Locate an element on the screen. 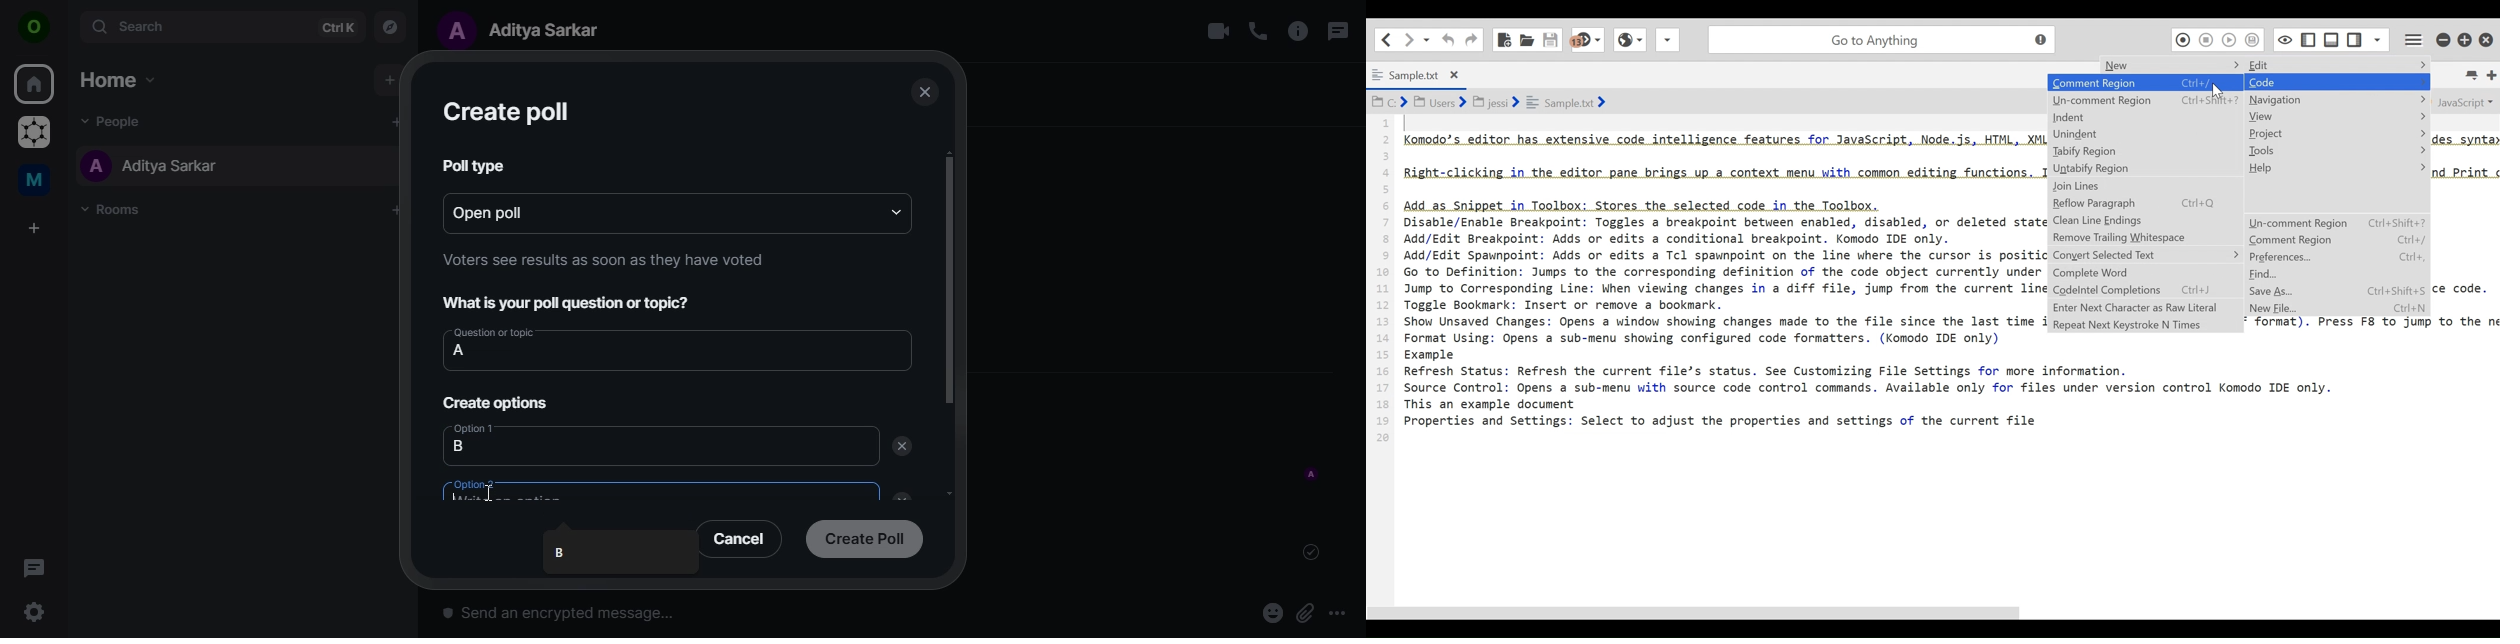 The height and width of the screenshot is (644, 2520). me is located at coordinates (37, 183).